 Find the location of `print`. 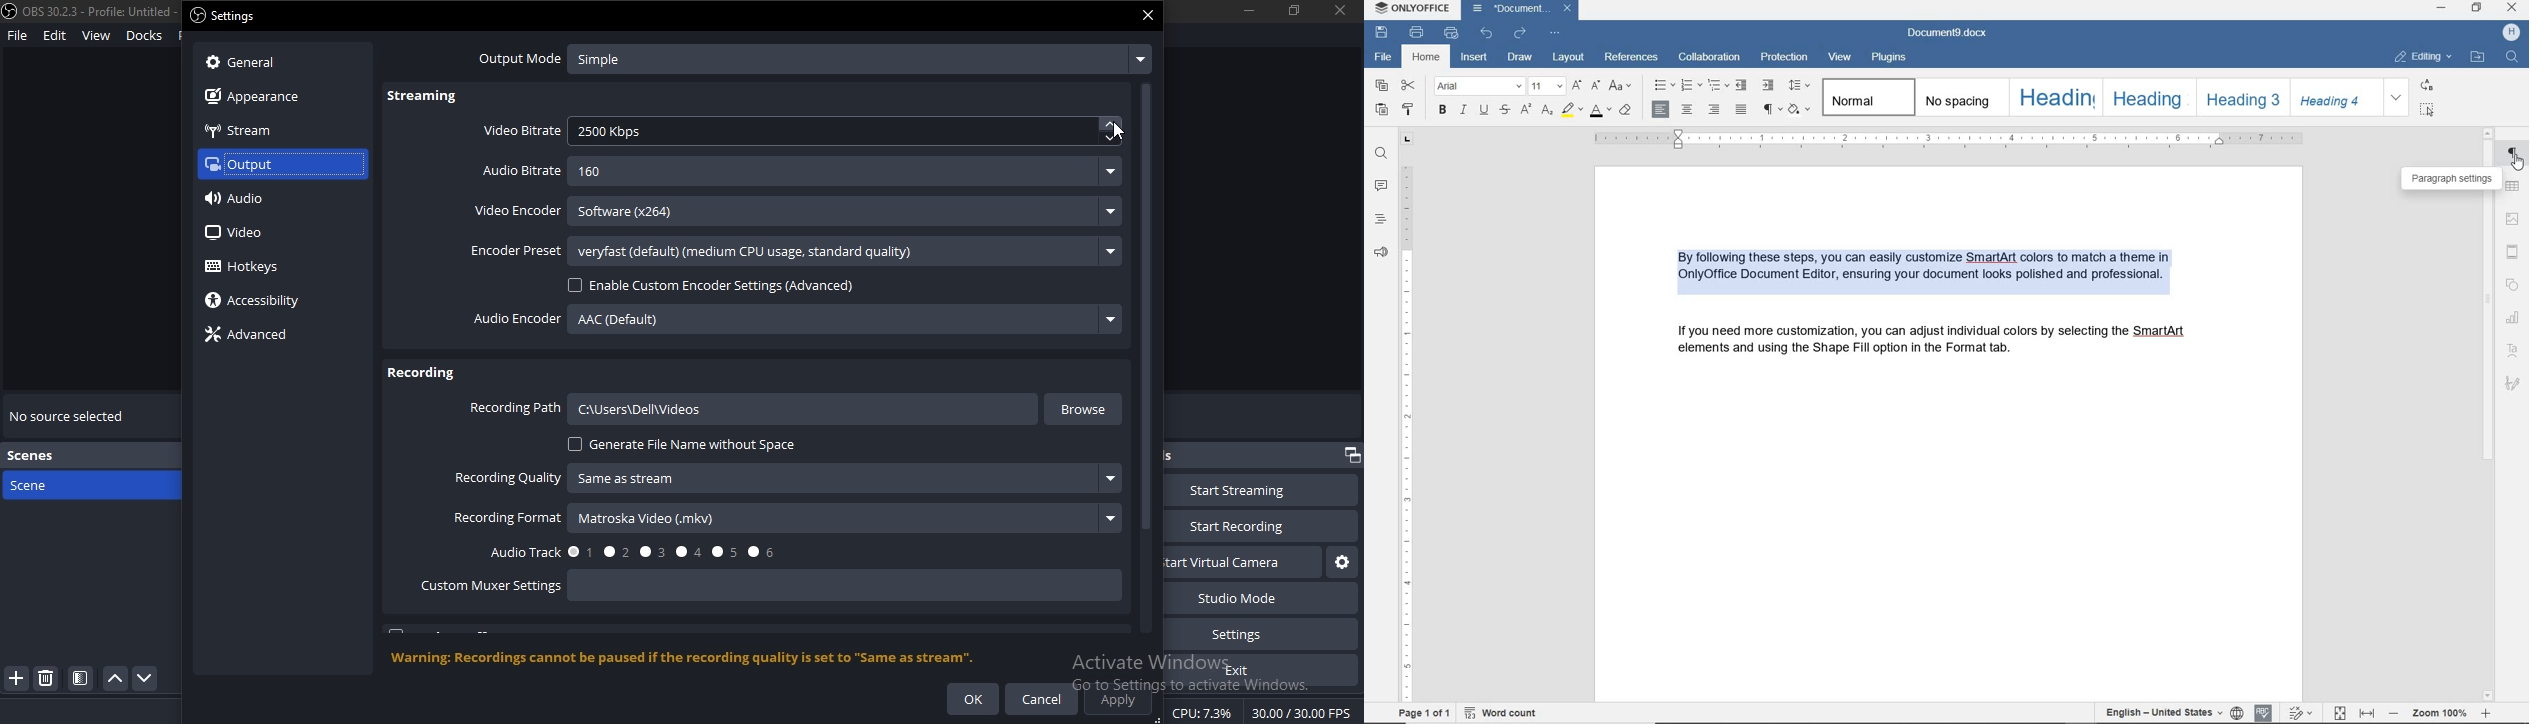

print is located at coordinates (1417, 31).